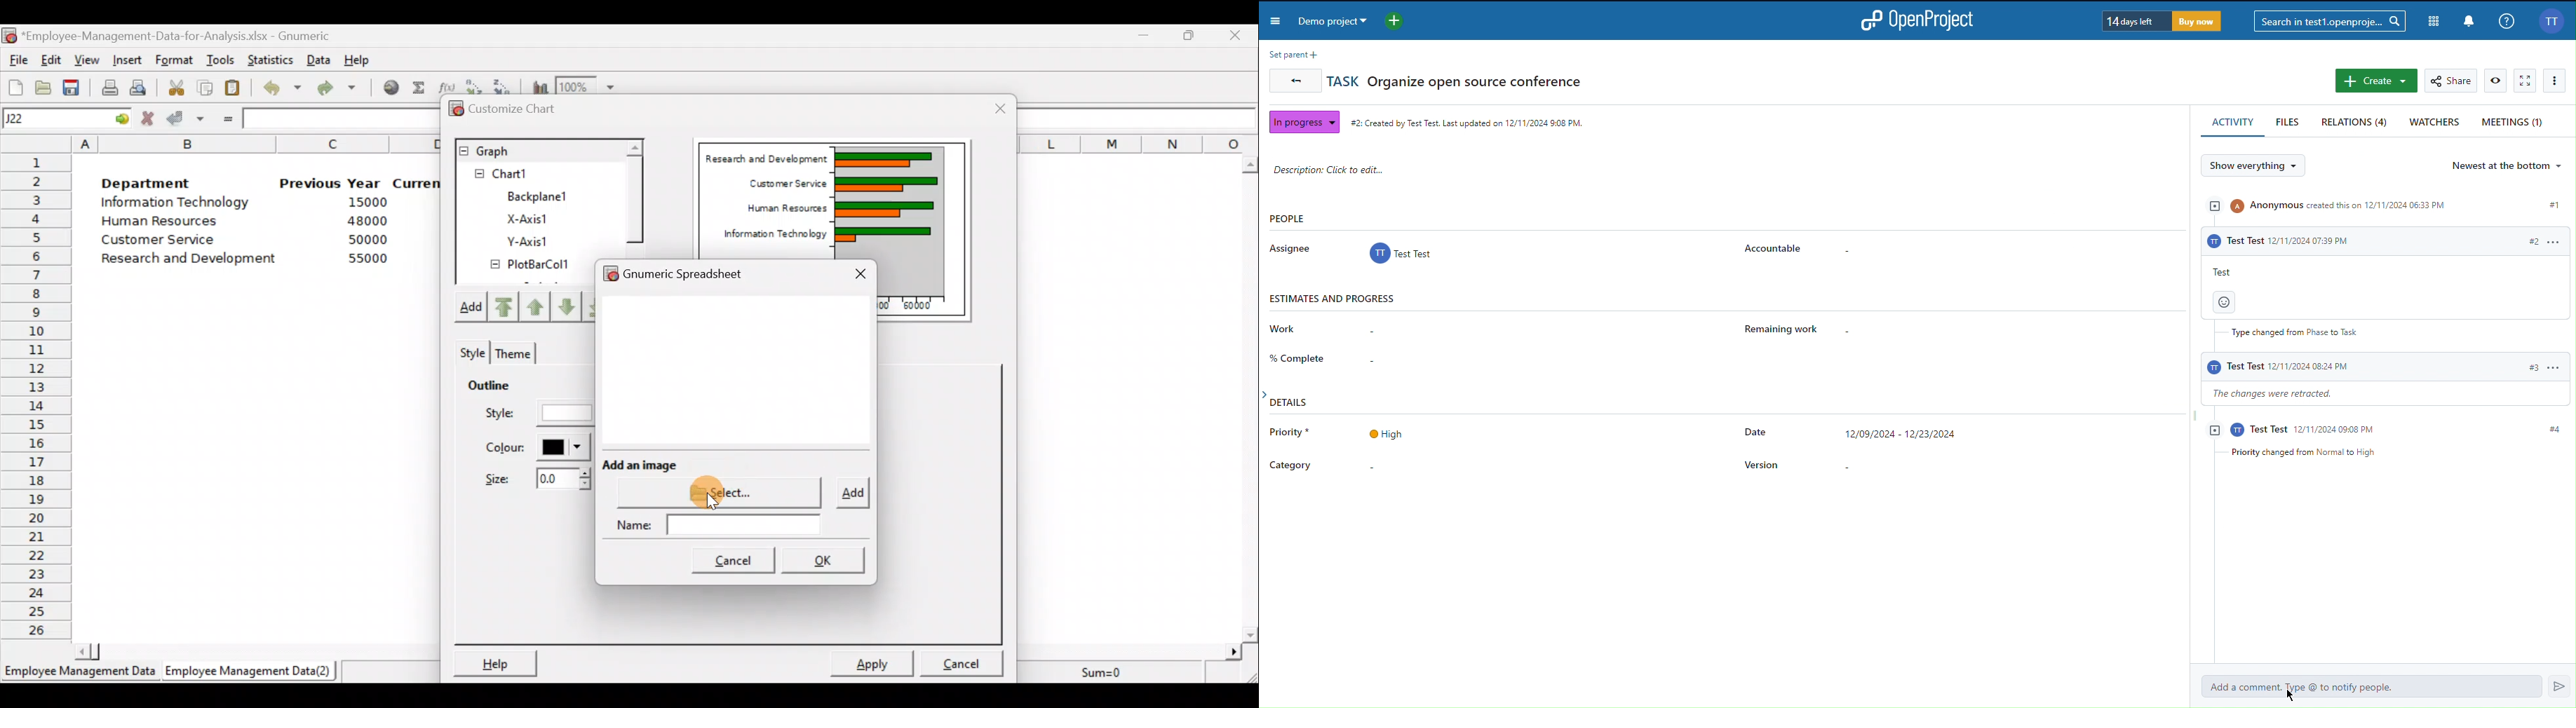 This screenshot has height=728, width=2576. Describe the element at coordinates (724, 526) in the screenshot. I see `Name` at that location.